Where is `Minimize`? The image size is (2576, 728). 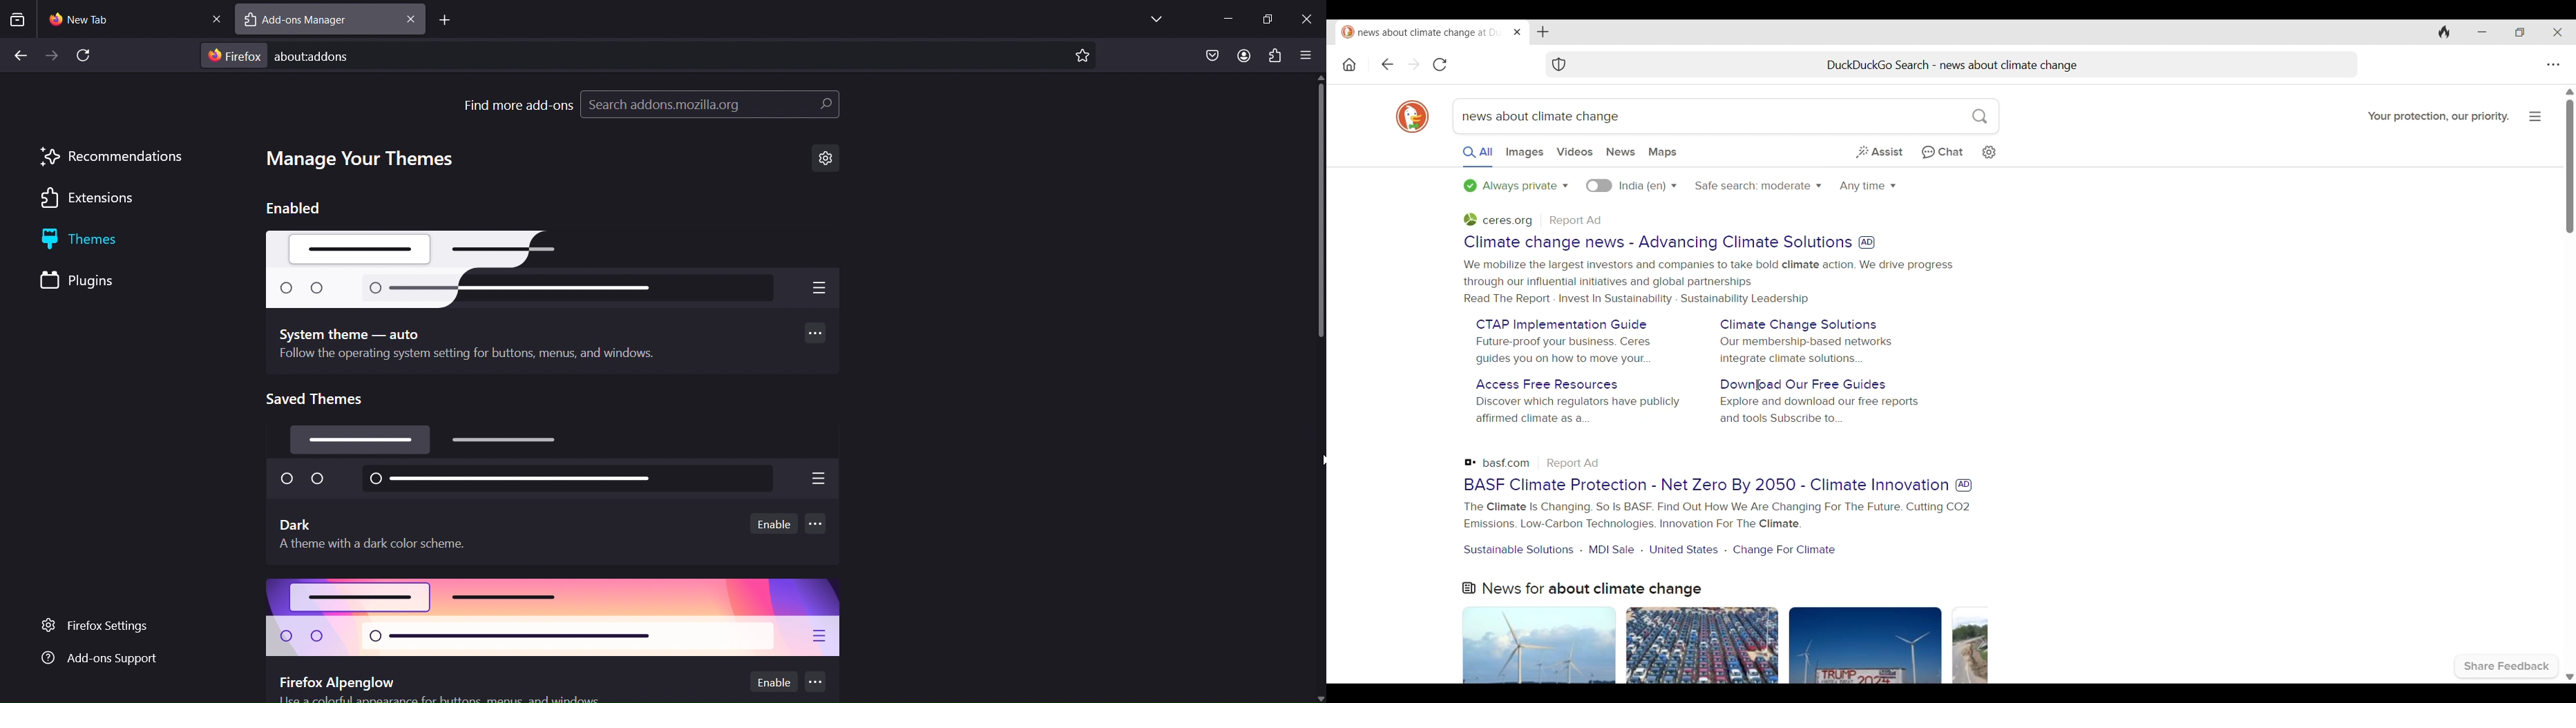
Minimize is located at coordinates (2482, 33).